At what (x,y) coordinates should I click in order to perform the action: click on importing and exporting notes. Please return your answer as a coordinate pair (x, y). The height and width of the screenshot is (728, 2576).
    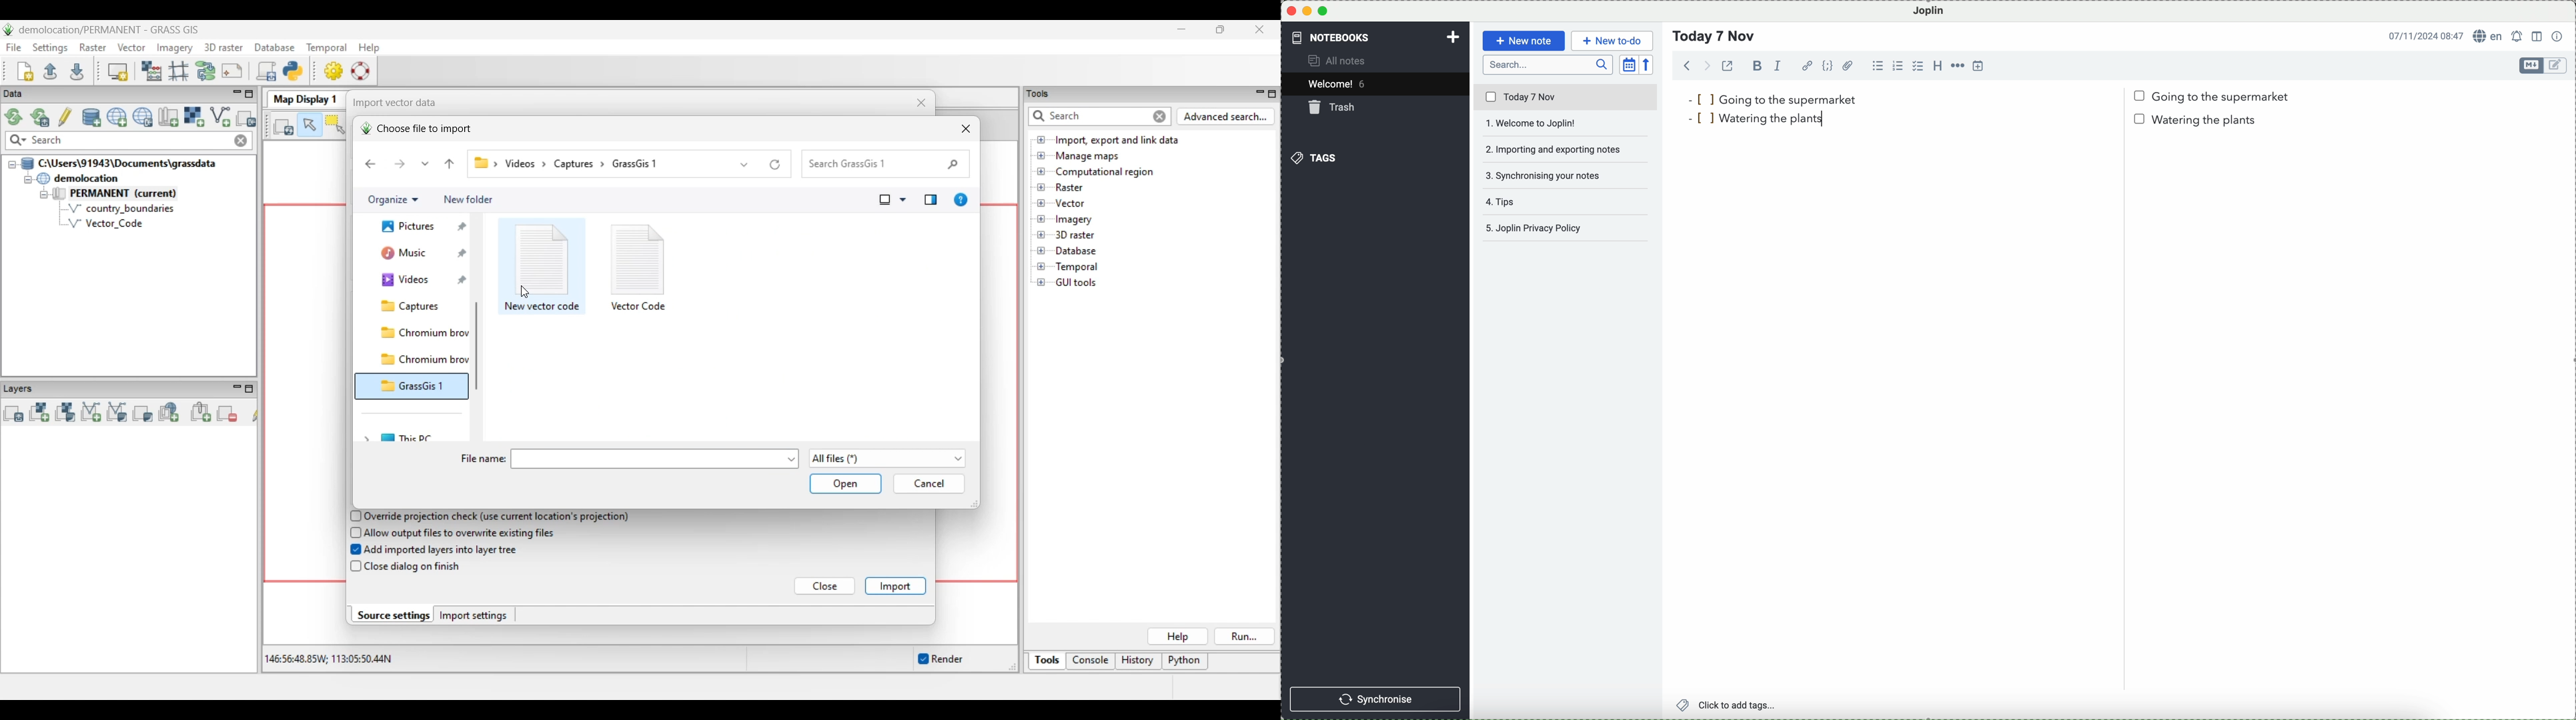
    Looking at the image, I should click on (1567, 149).